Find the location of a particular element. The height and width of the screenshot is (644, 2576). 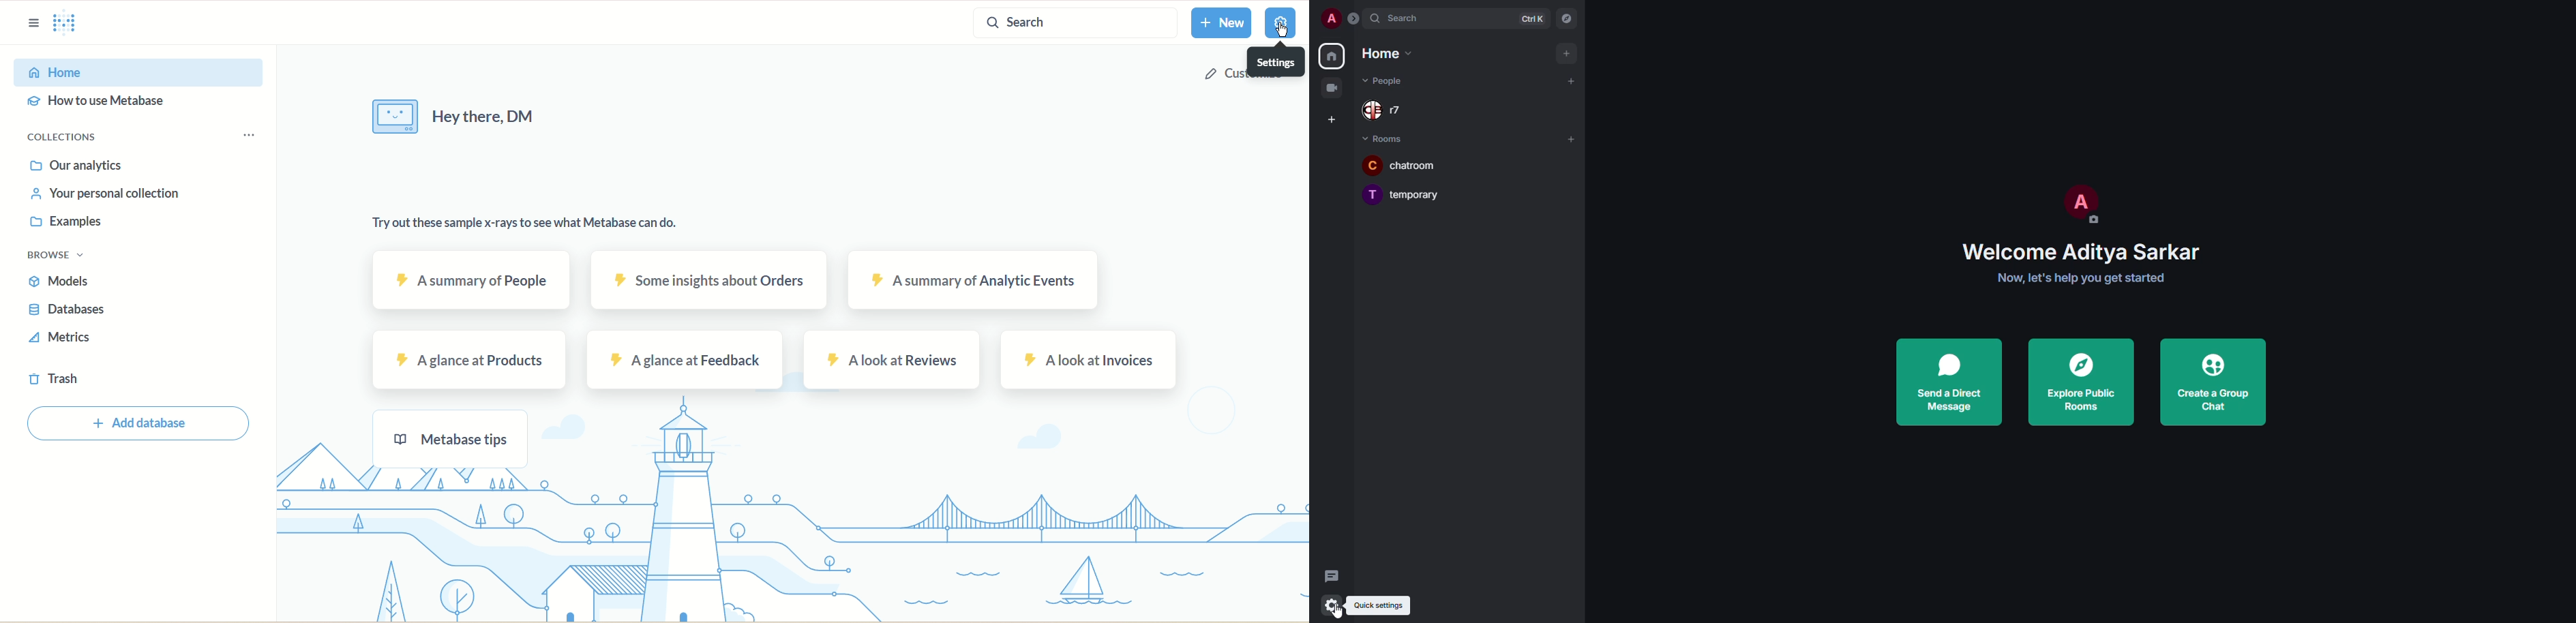

get started is located at coordinates (2082, 277).